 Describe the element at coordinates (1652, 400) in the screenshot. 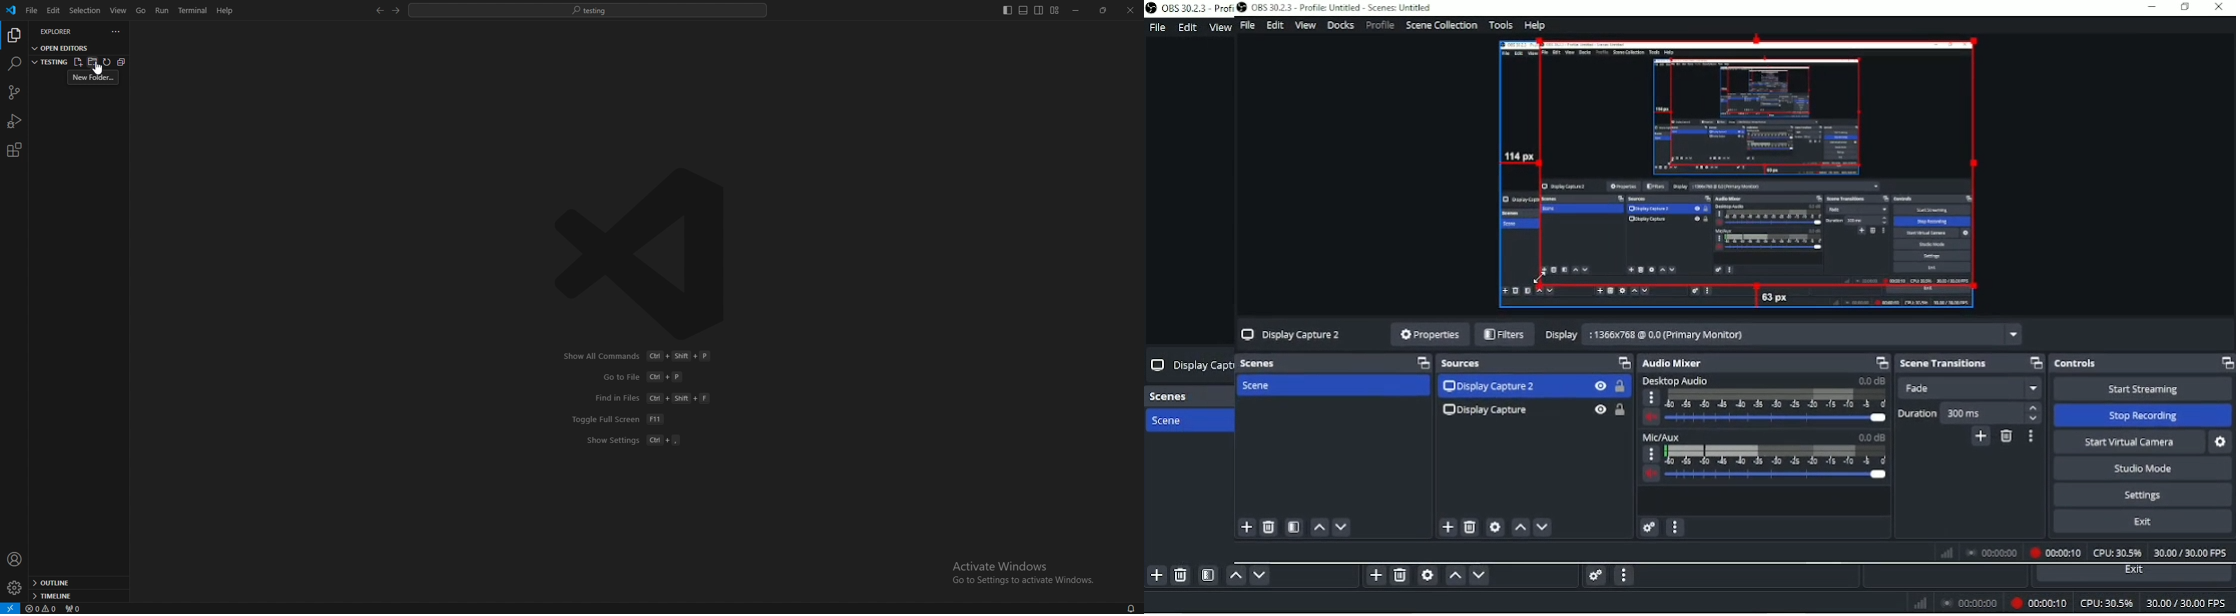

I see `more options` at that location.